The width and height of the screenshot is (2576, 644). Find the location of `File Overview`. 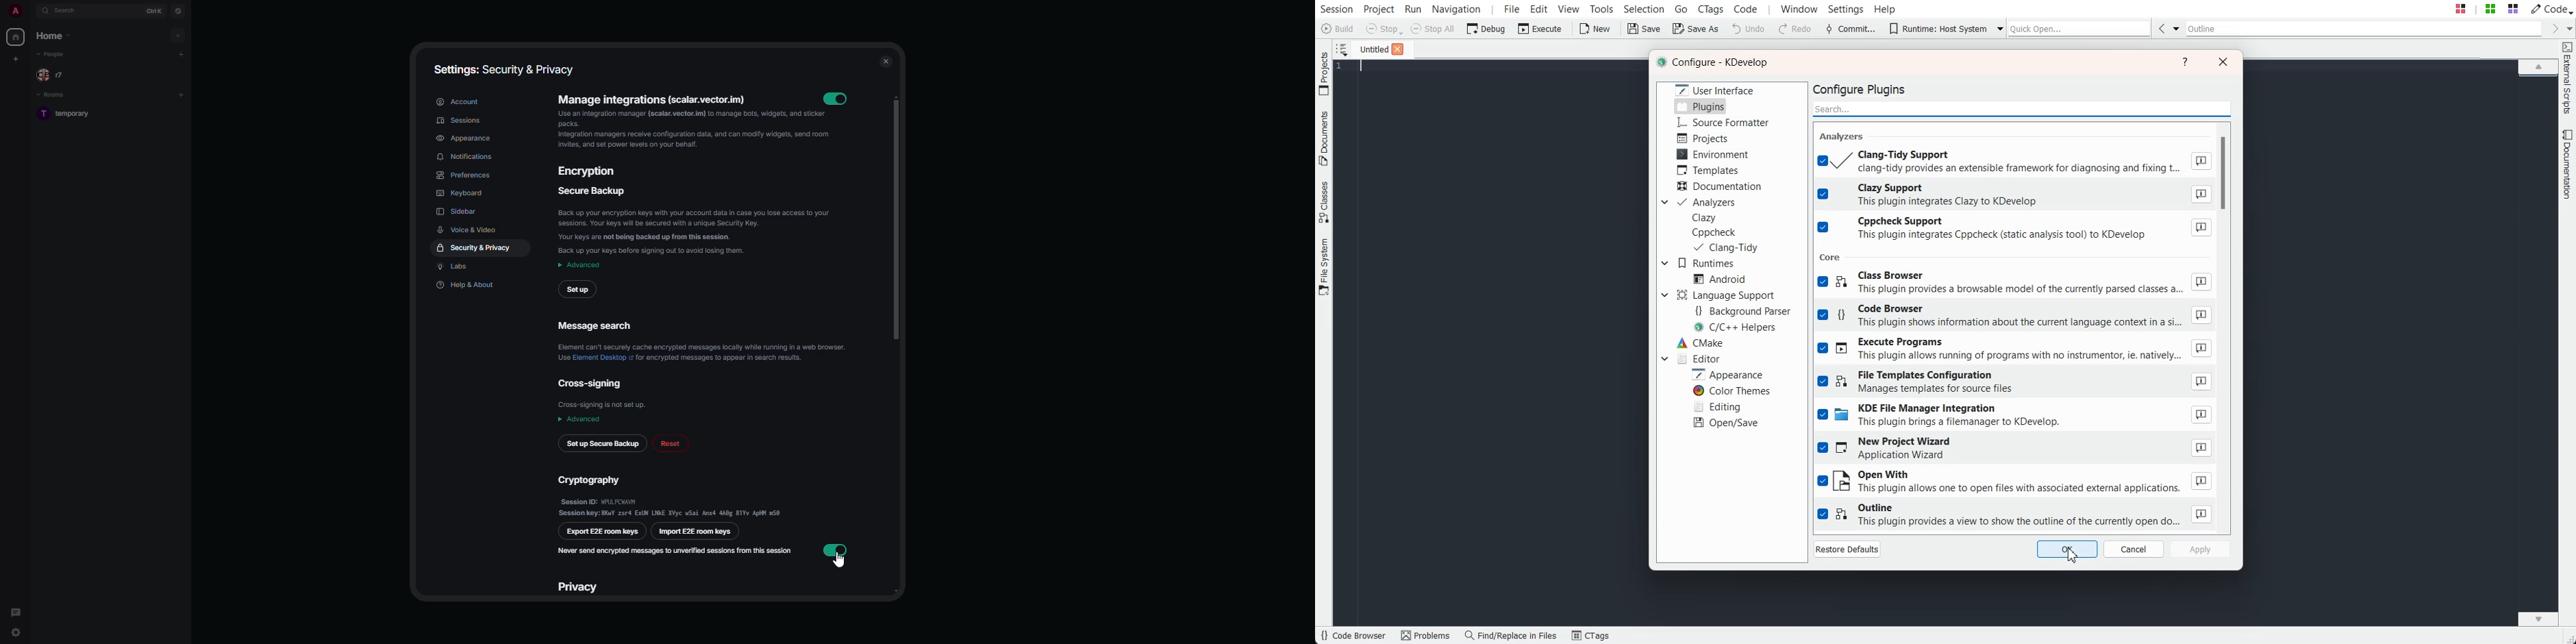

File Overview is located at coordinates (2538, 78).